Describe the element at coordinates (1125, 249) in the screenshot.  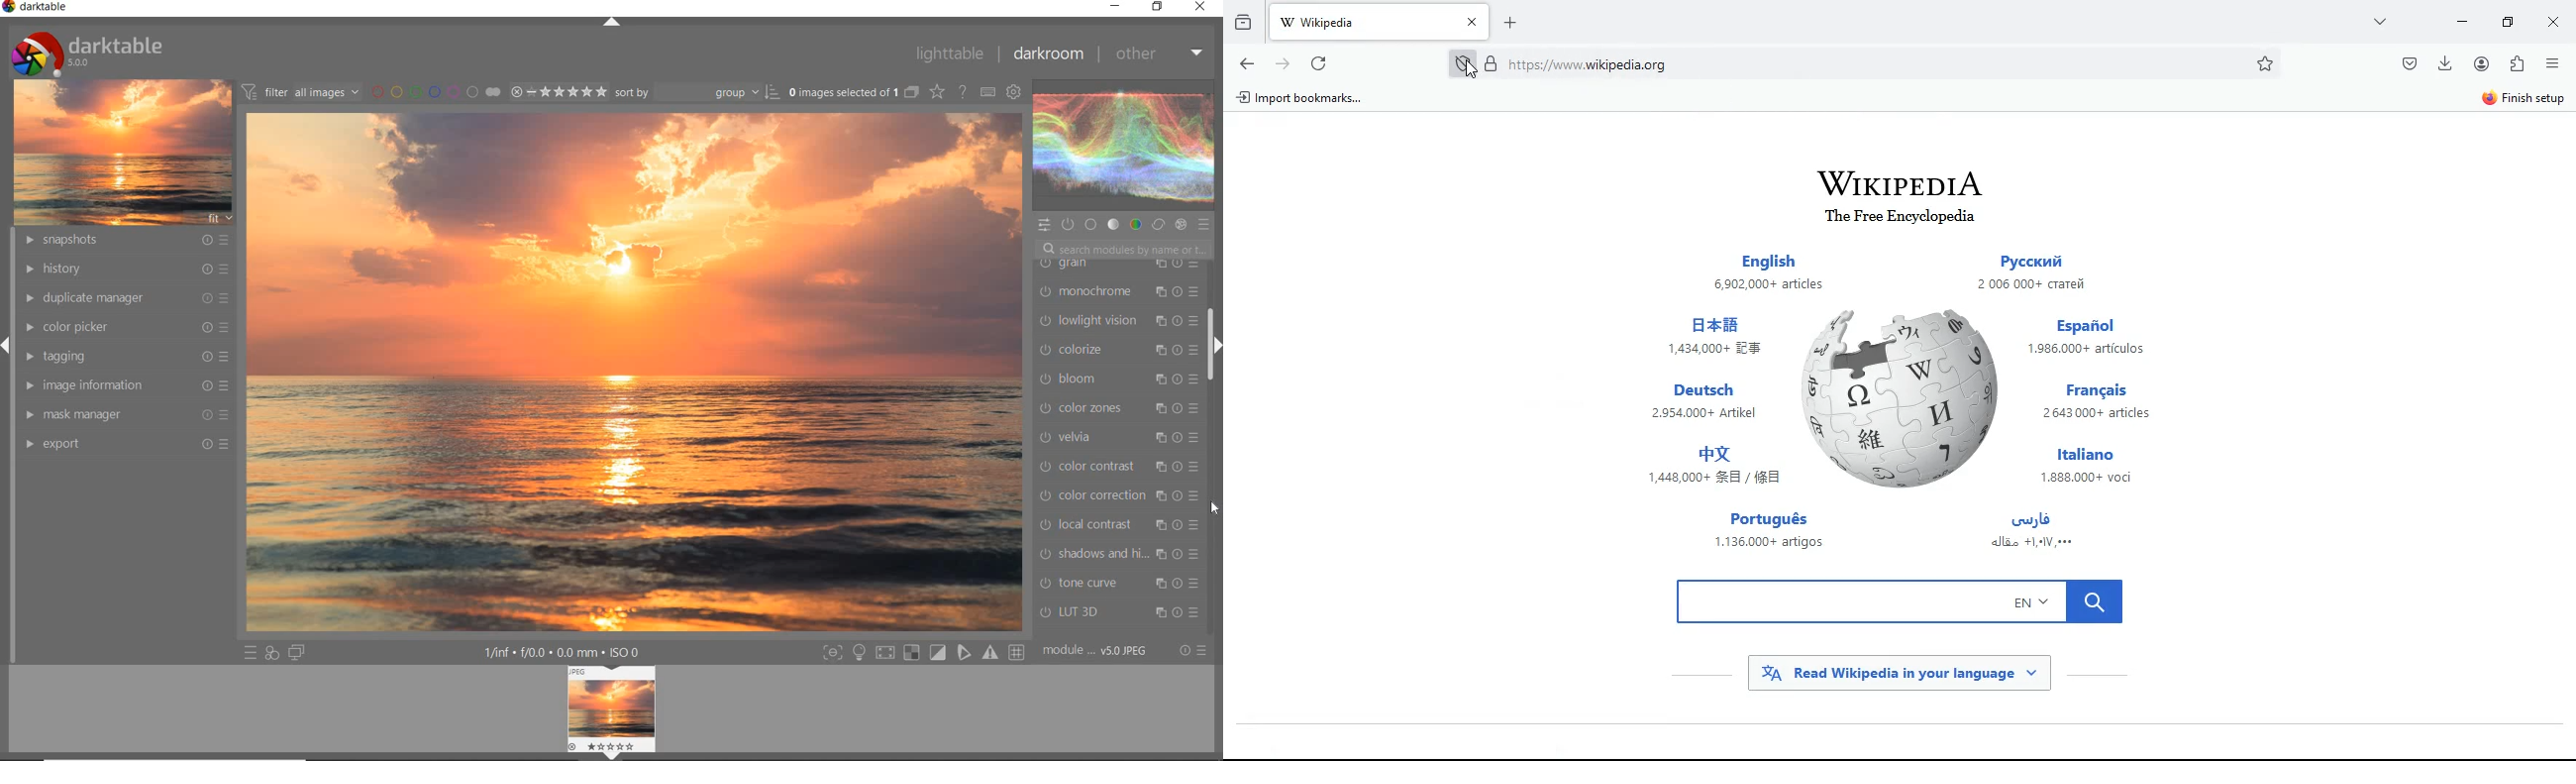
I see `SEARCH MODULES` at that location.